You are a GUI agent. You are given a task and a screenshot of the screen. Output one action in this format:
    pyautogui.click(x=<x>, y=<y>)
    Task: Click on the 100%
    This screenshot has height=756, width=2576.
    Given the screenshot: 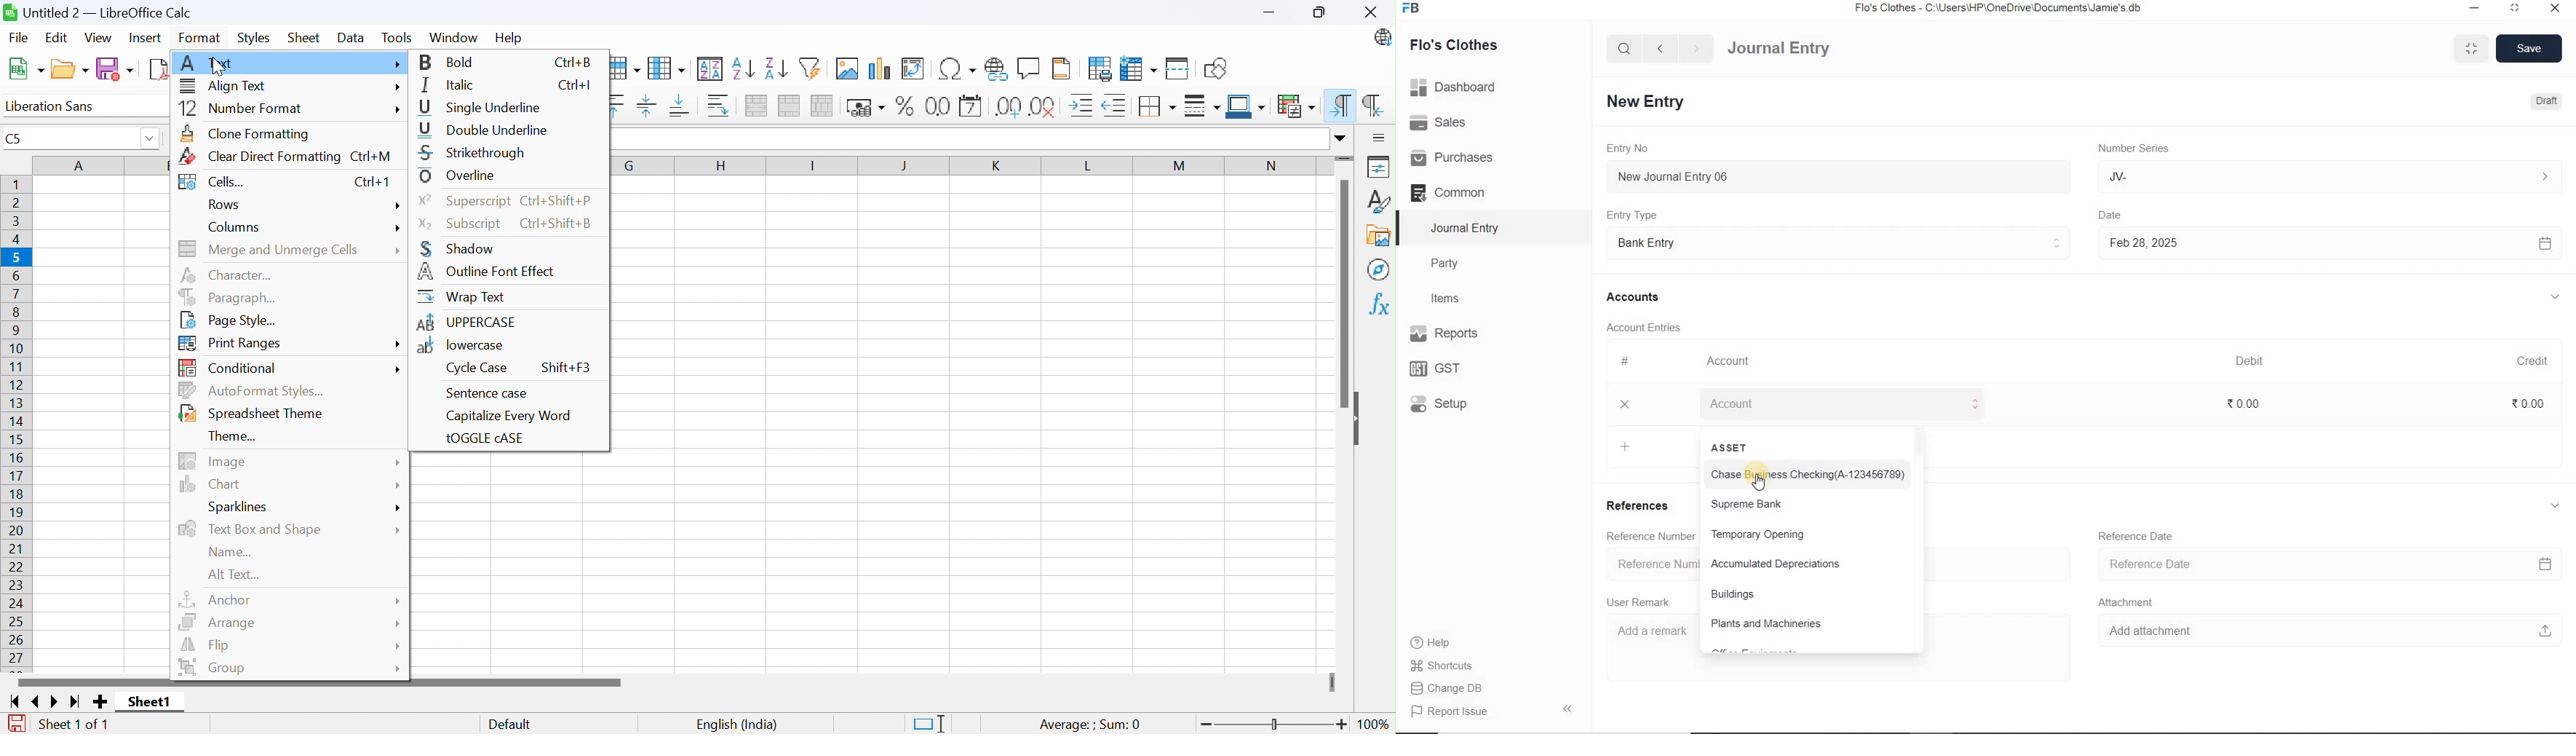 What is the action you would take?
    pyautogui.click(x=1375, y=725)
    